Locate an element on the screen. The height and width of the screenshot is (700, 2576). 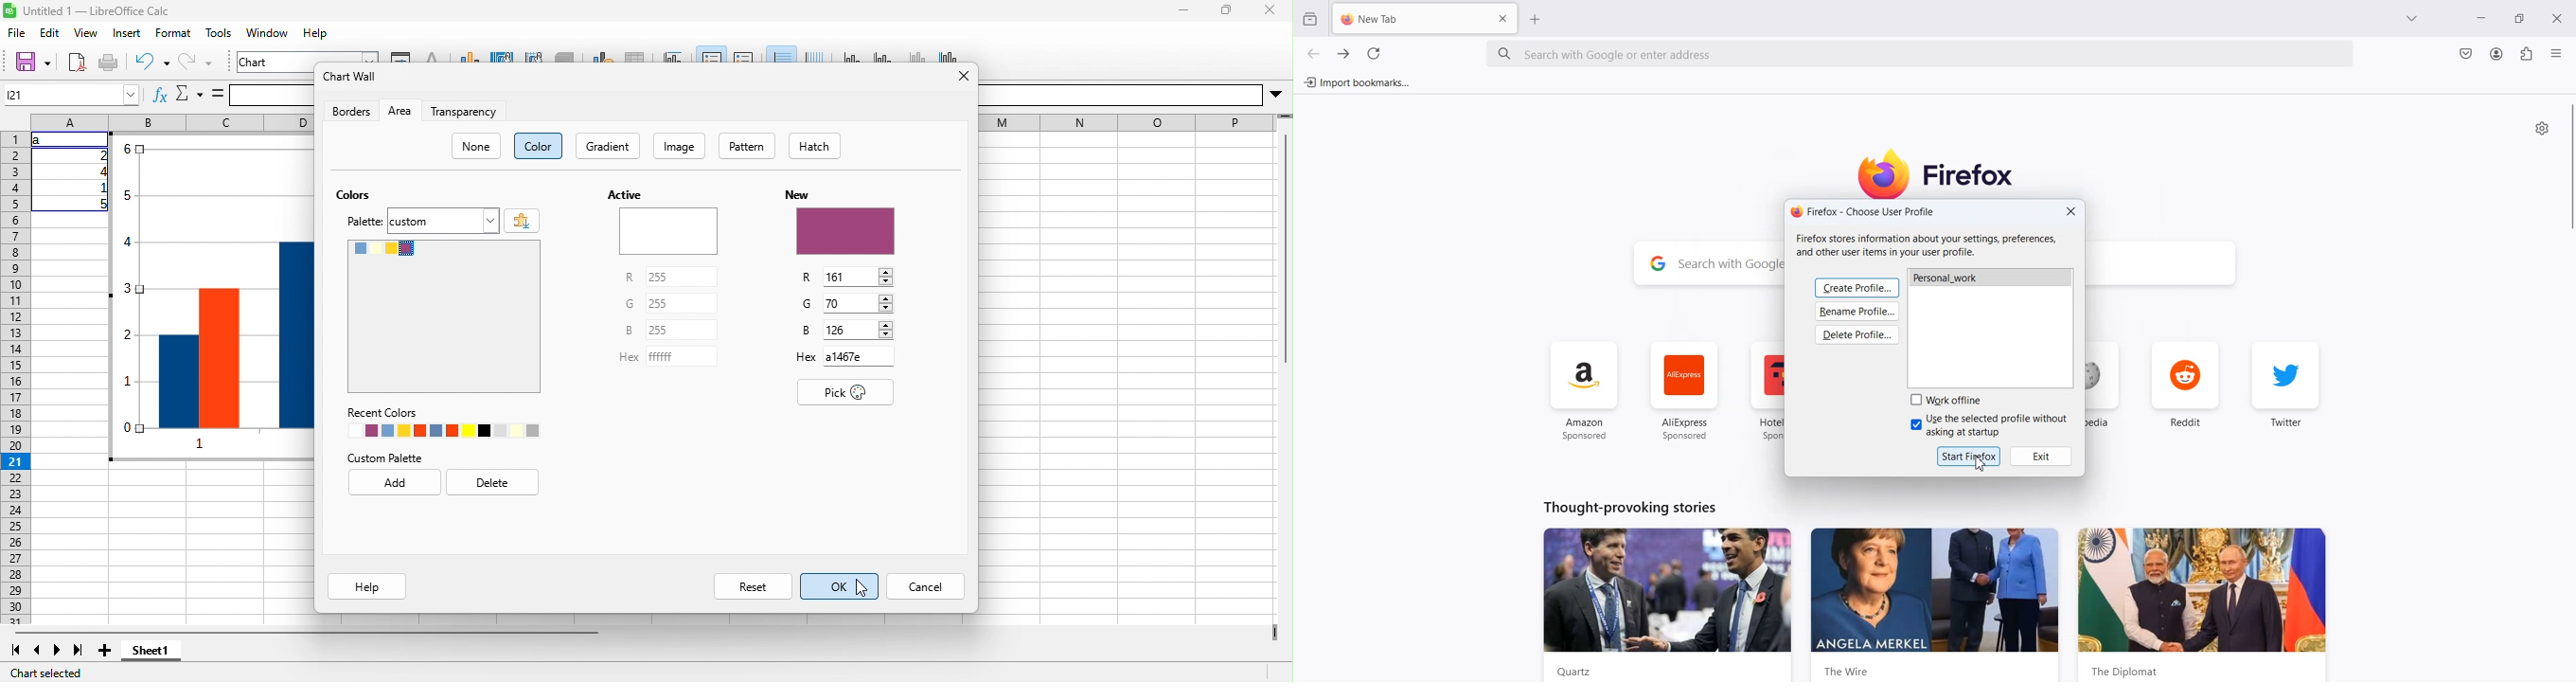
formula bar is located at coordinates (272, 96).